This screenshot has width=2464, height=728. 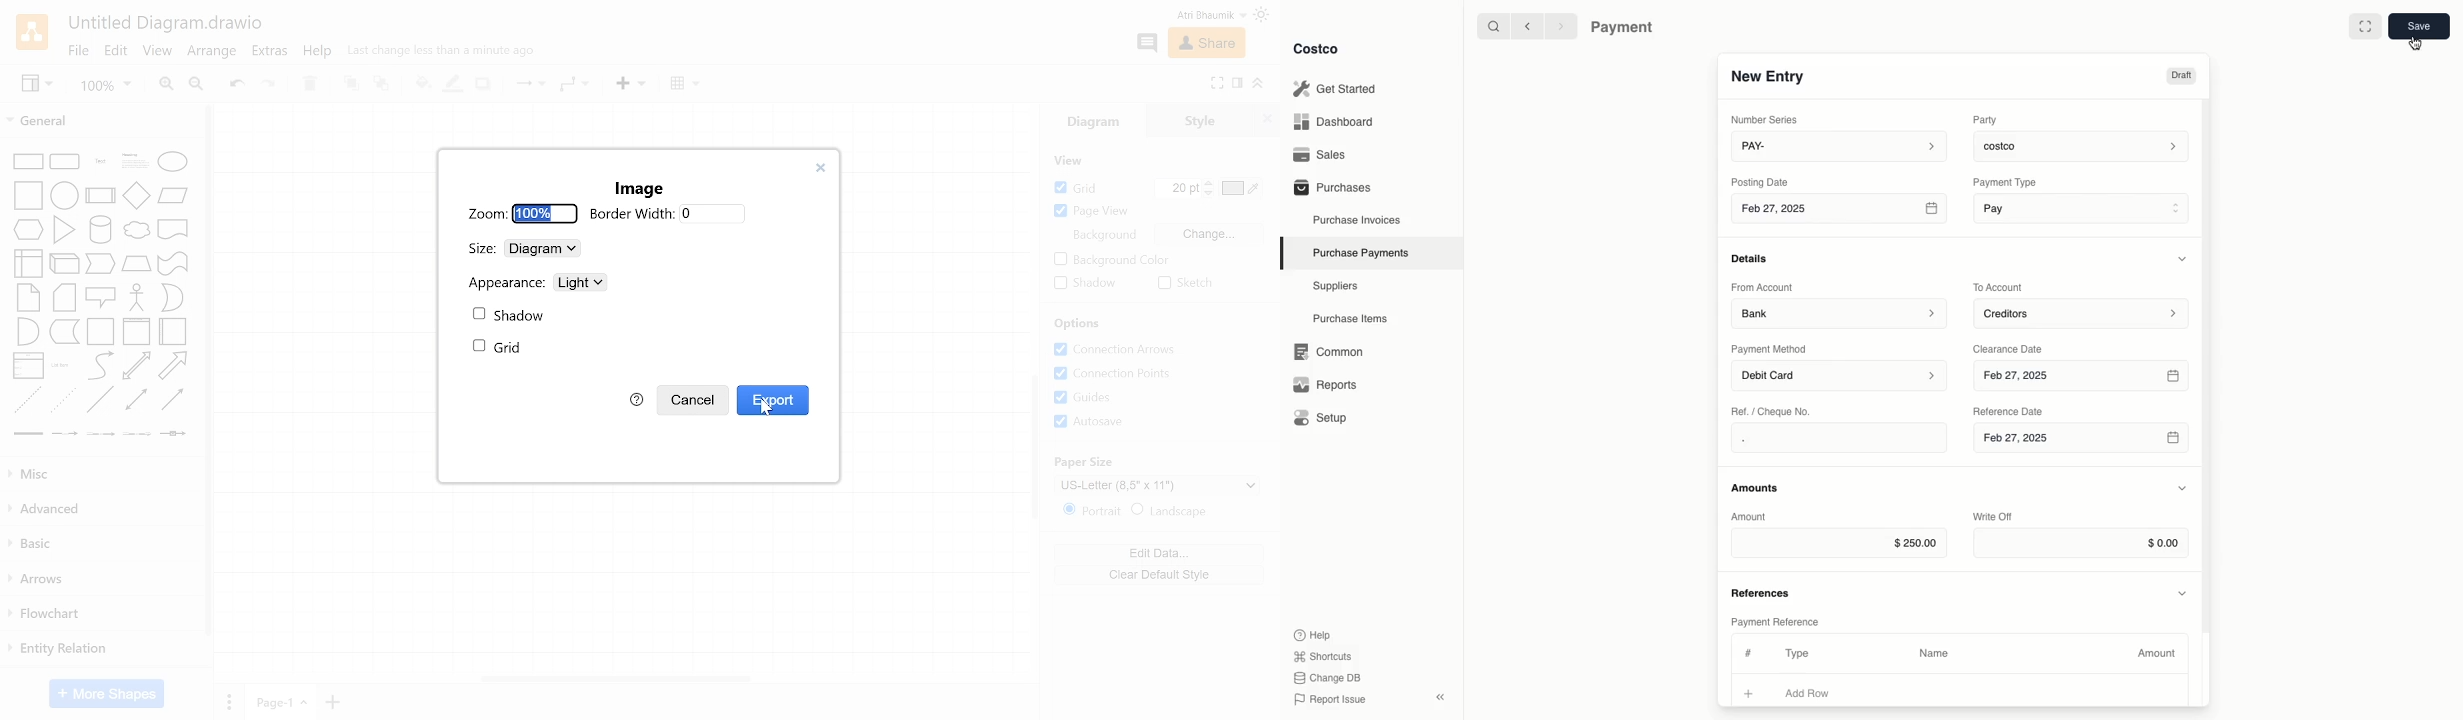 I want to click on Payment, so click(x=1626, y=29).